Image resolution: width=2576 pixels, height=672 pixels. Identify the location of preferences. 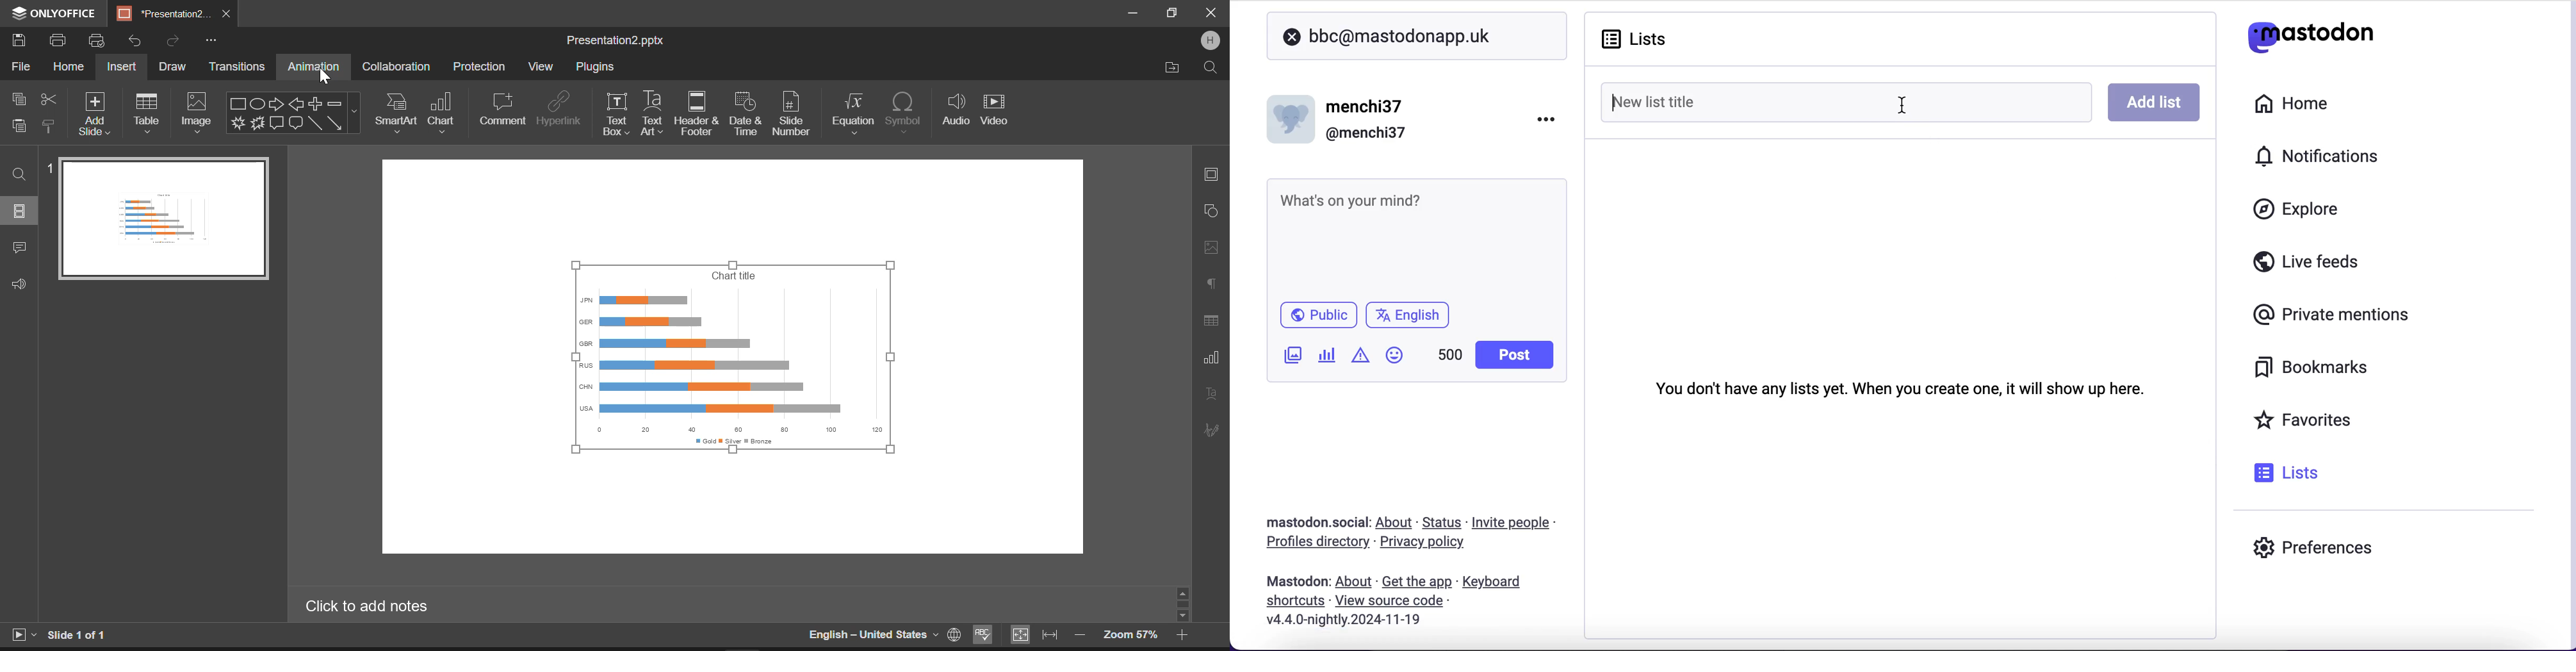
(2314, 550).